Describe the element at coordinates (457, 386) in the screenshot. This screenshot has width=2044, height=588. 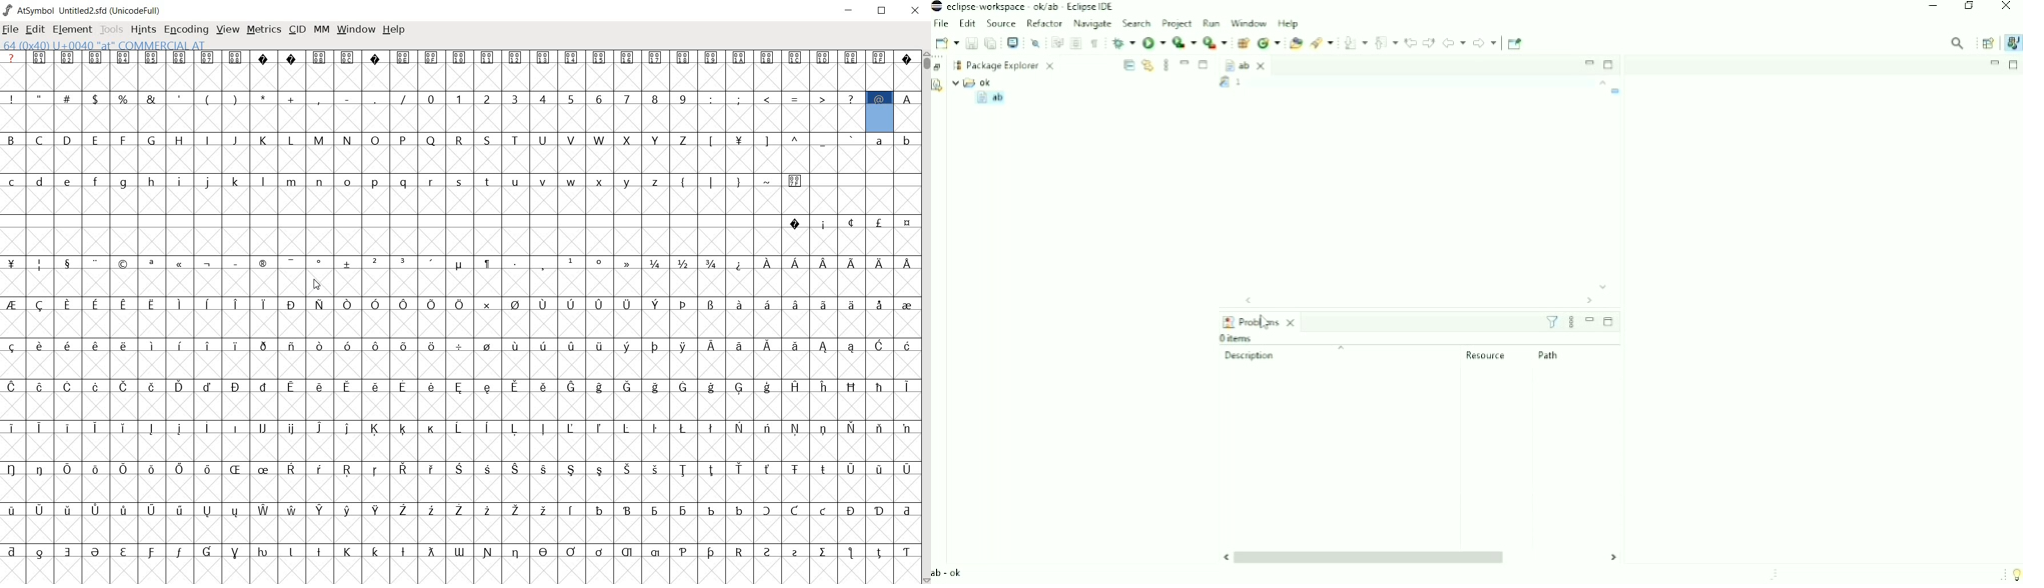
I see `` at that location.